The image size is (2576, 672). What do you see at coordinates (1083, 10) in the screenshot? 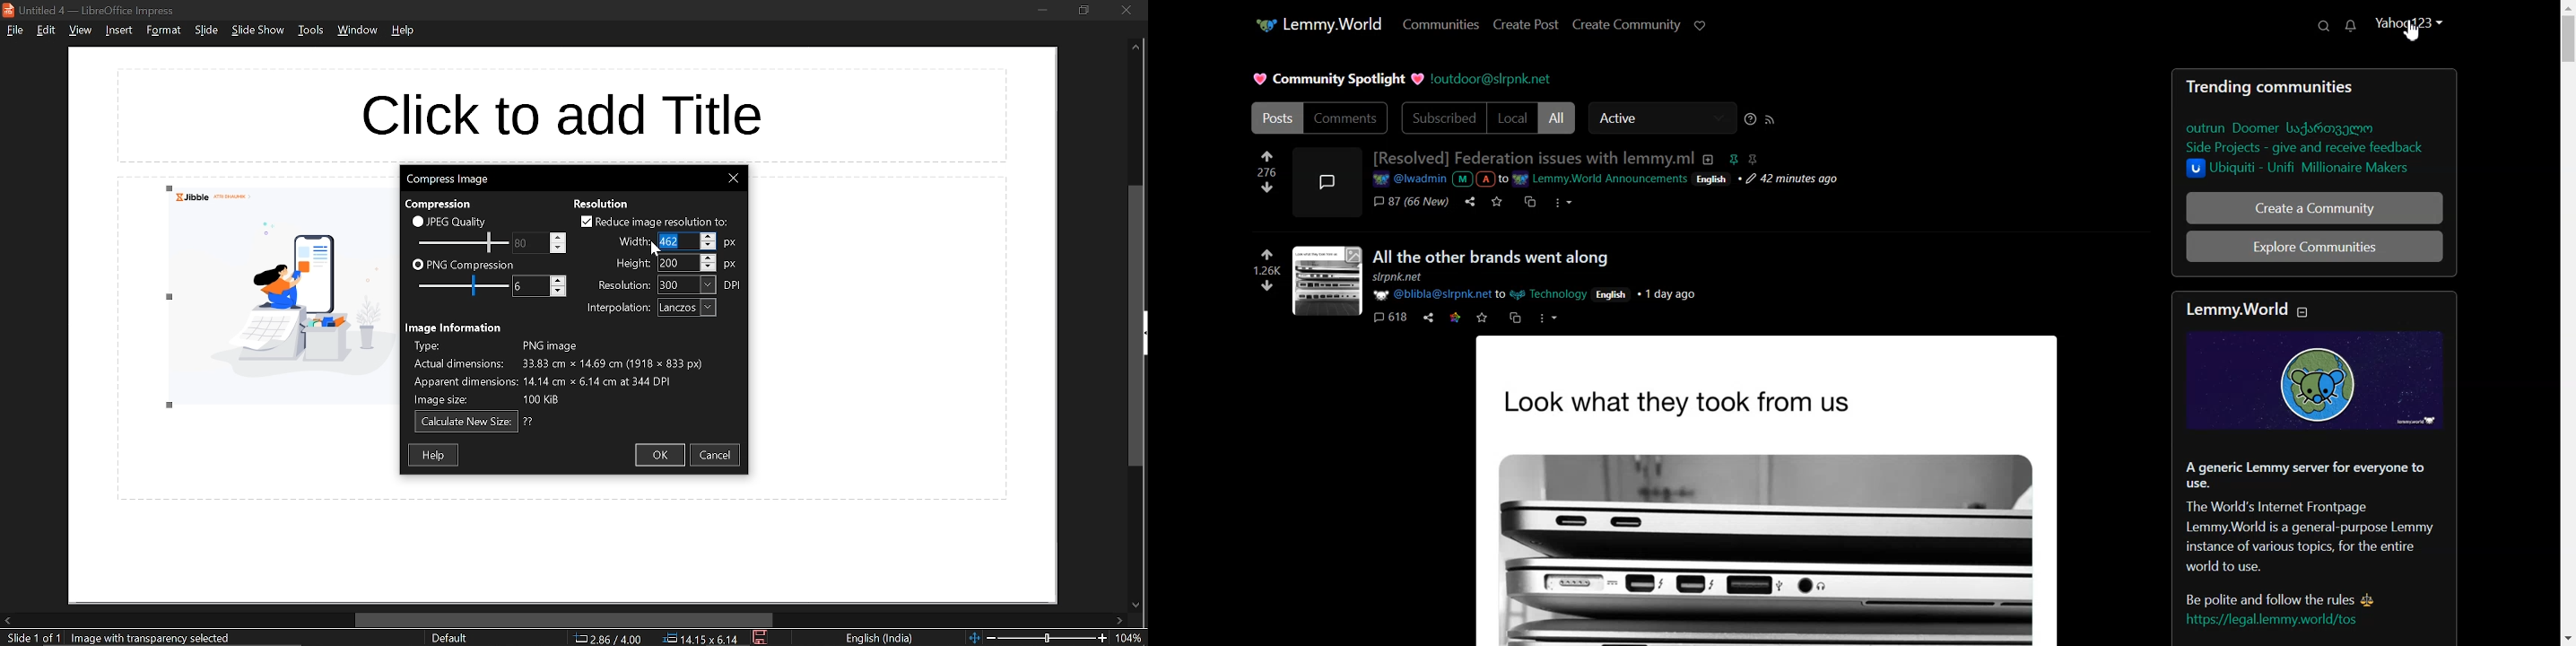
I see `restore down` at bounding box center [1083, 10].